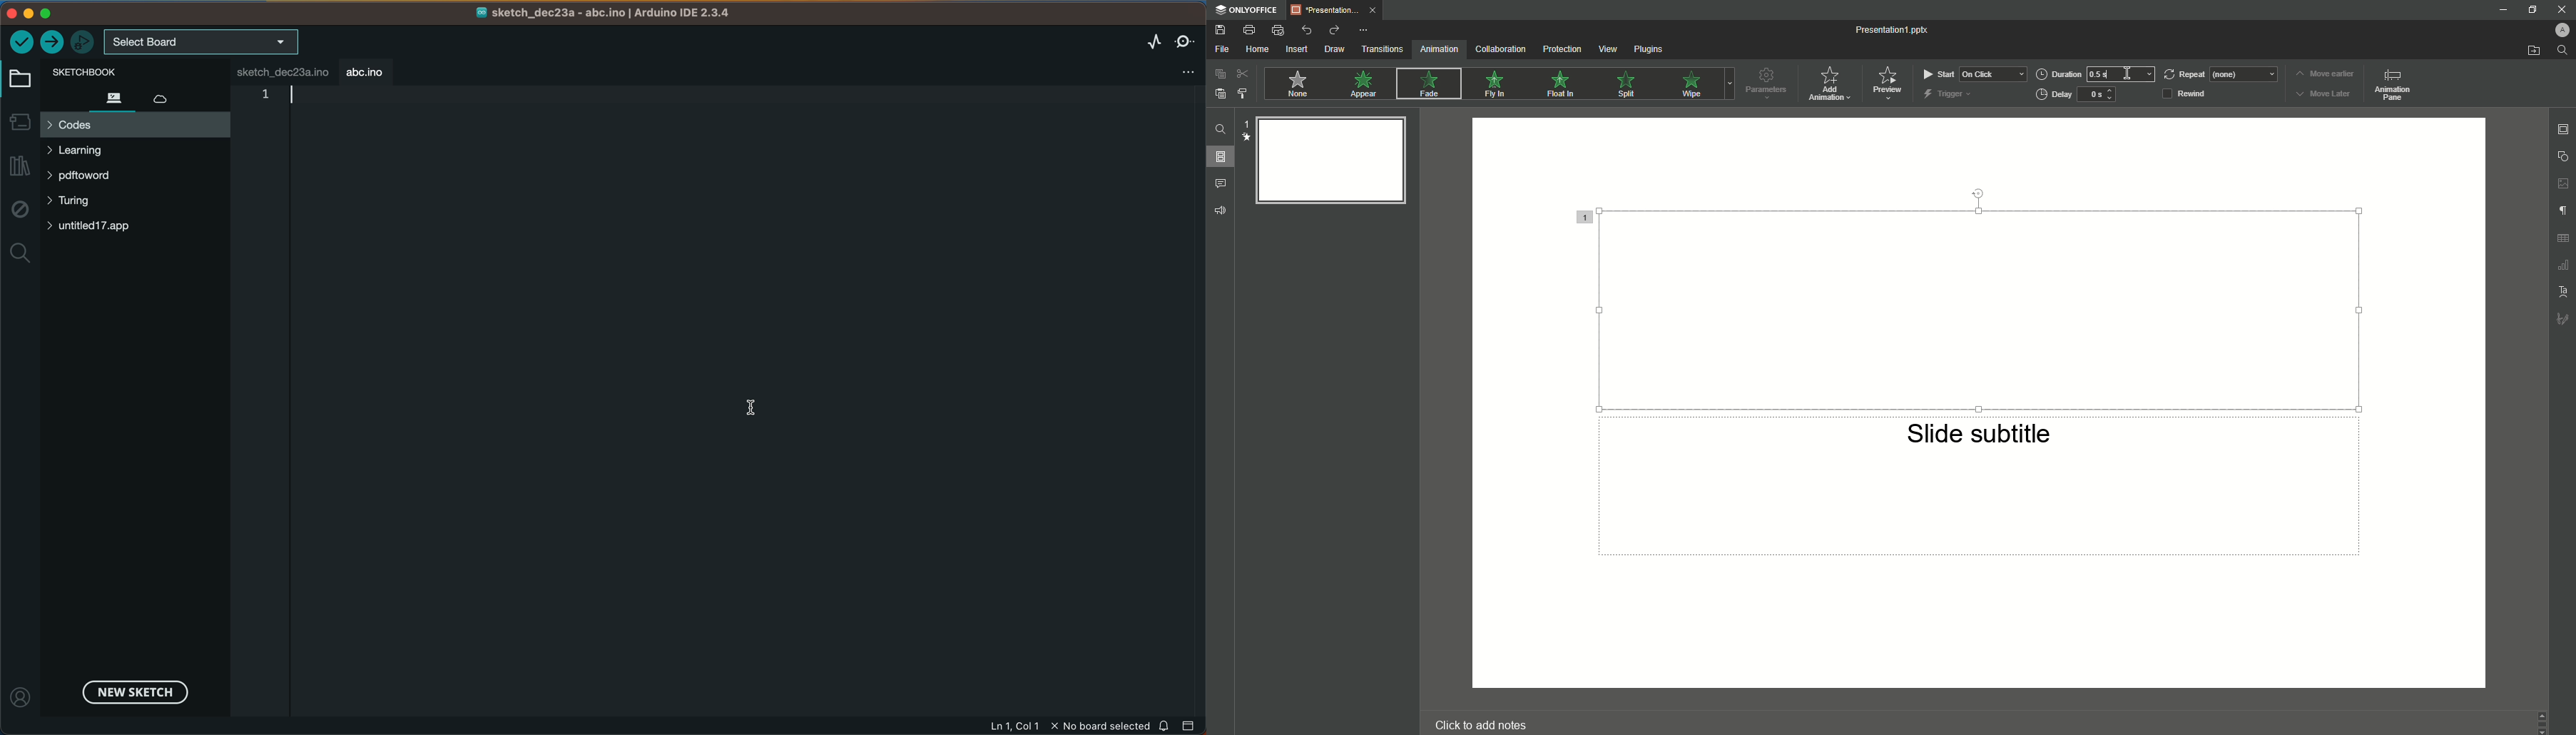 Image resolution: width=2576 pixels, height=756 pixels. What do you see at coordinates (2077, 95) in the screenshot?
I see `Delay` at bounding box center [2077, 95].